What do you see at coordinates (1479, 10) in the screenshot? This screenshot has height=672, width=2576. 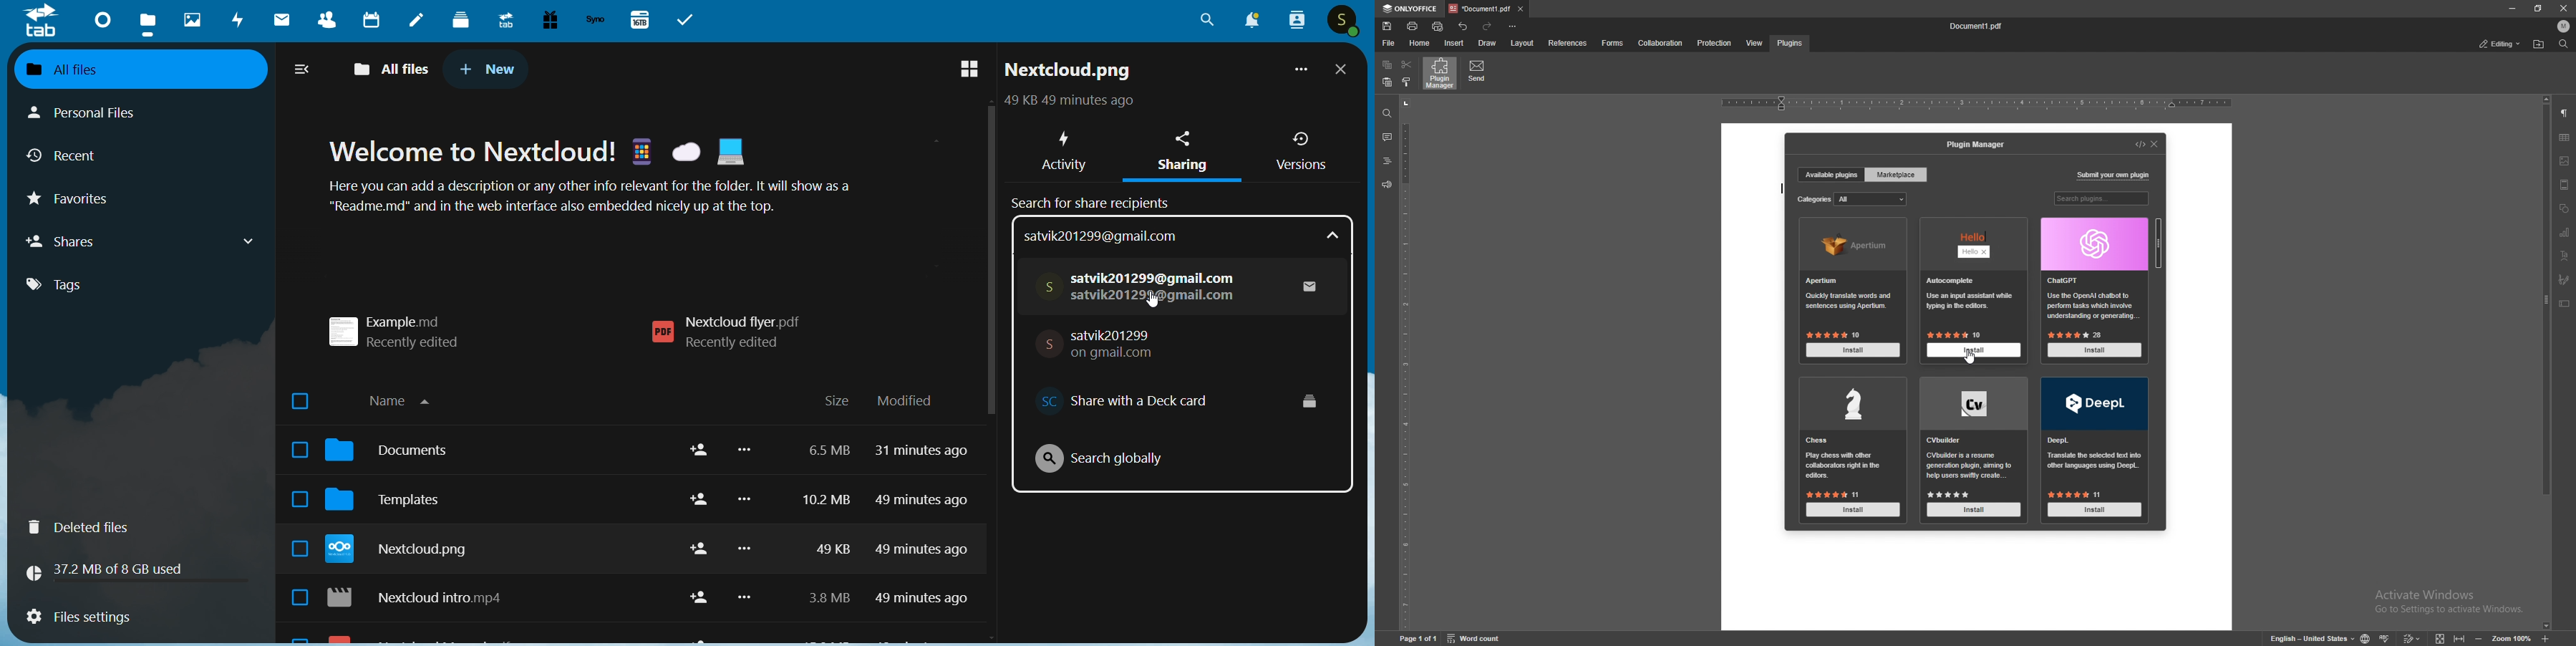 I see `tab` at bounding box center [1479, 10].